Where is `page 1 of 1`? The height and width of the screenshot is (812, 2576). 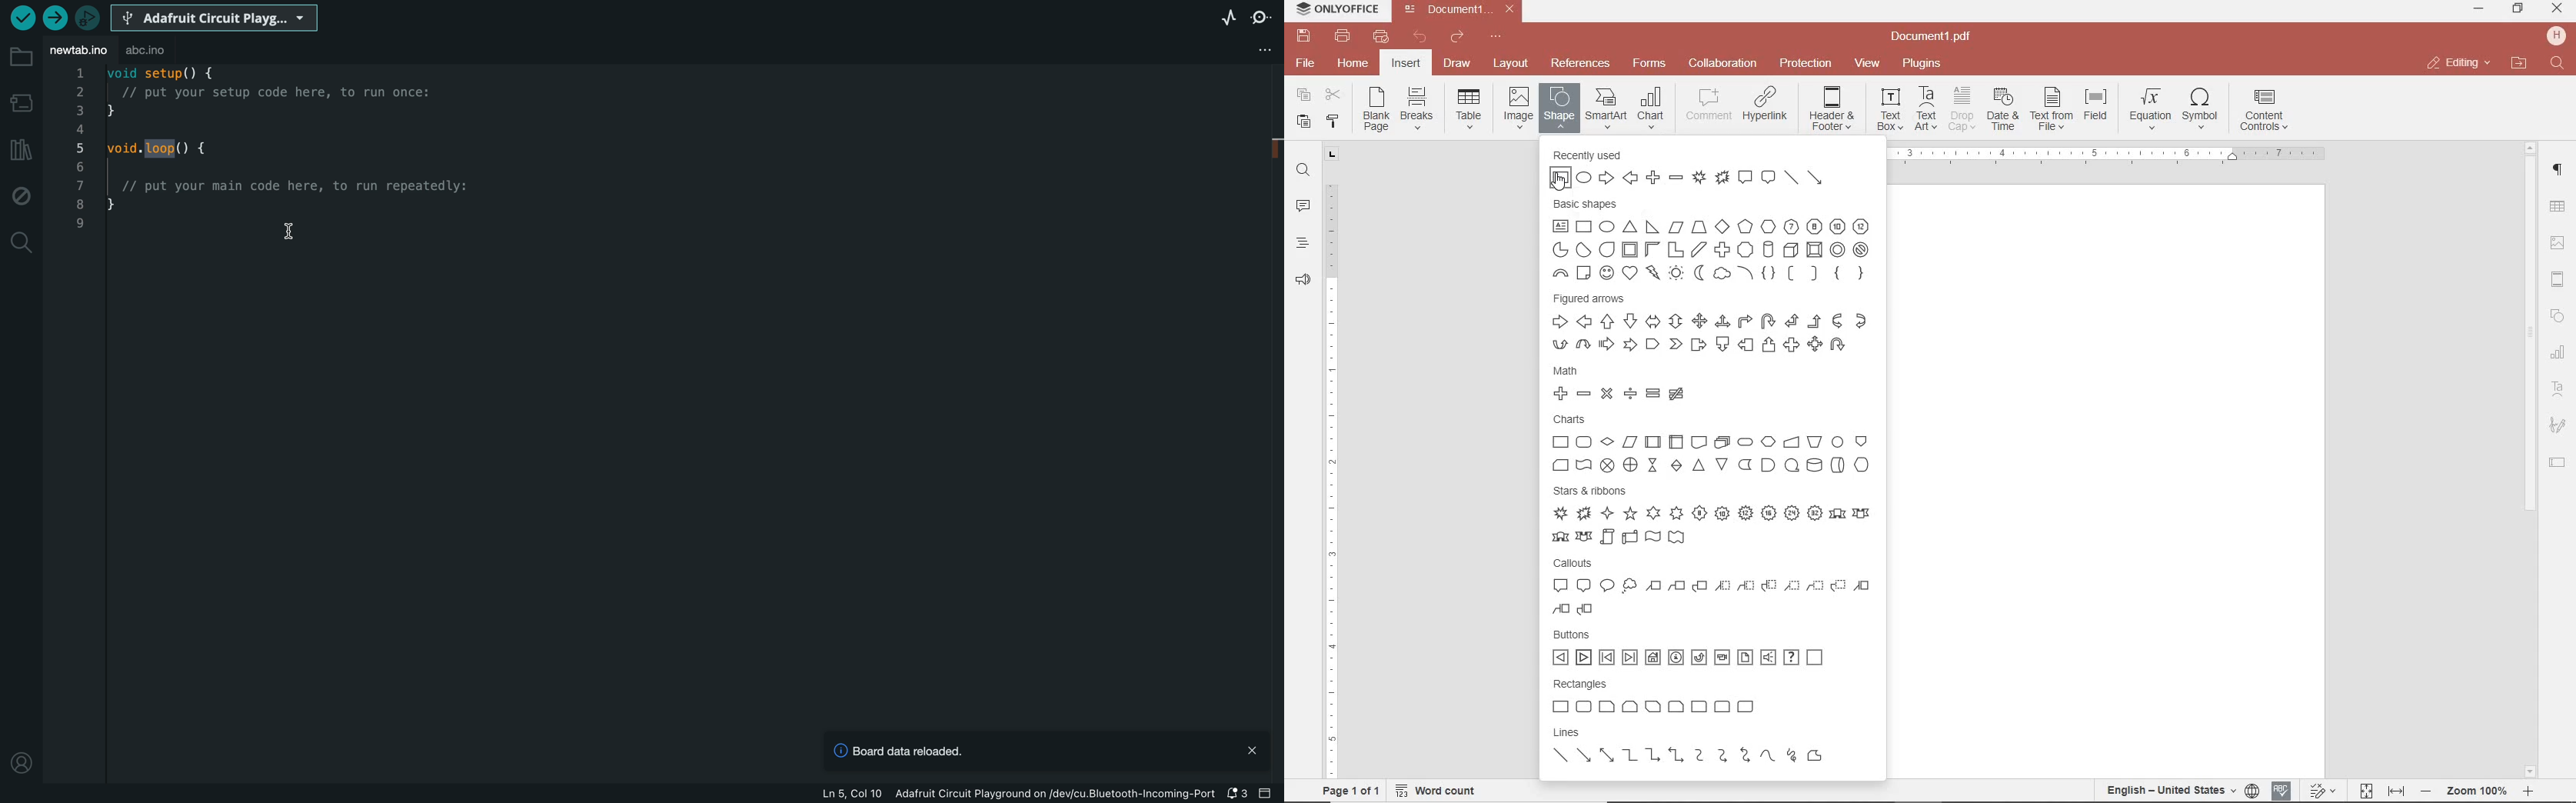 page 1 of 1 is located at coordinates (1348, 789).